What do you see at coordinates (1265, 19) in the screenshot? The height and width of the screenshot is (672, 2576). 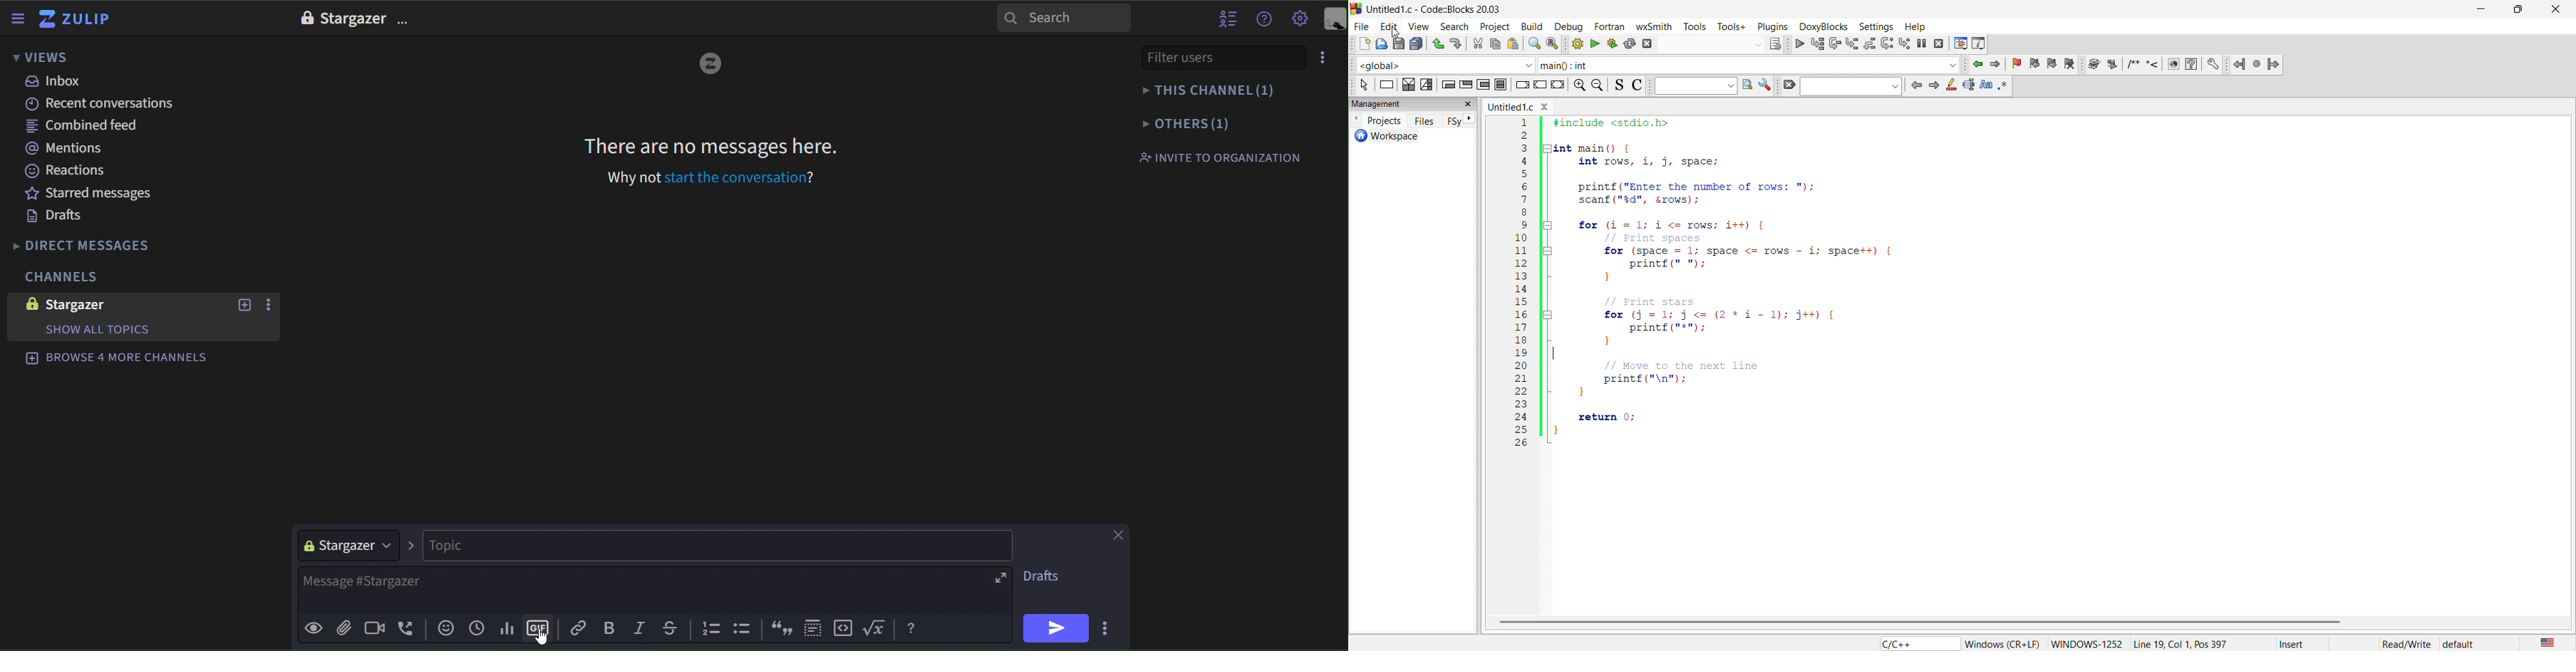 I see `get help` at bounding box center [1265, 19].